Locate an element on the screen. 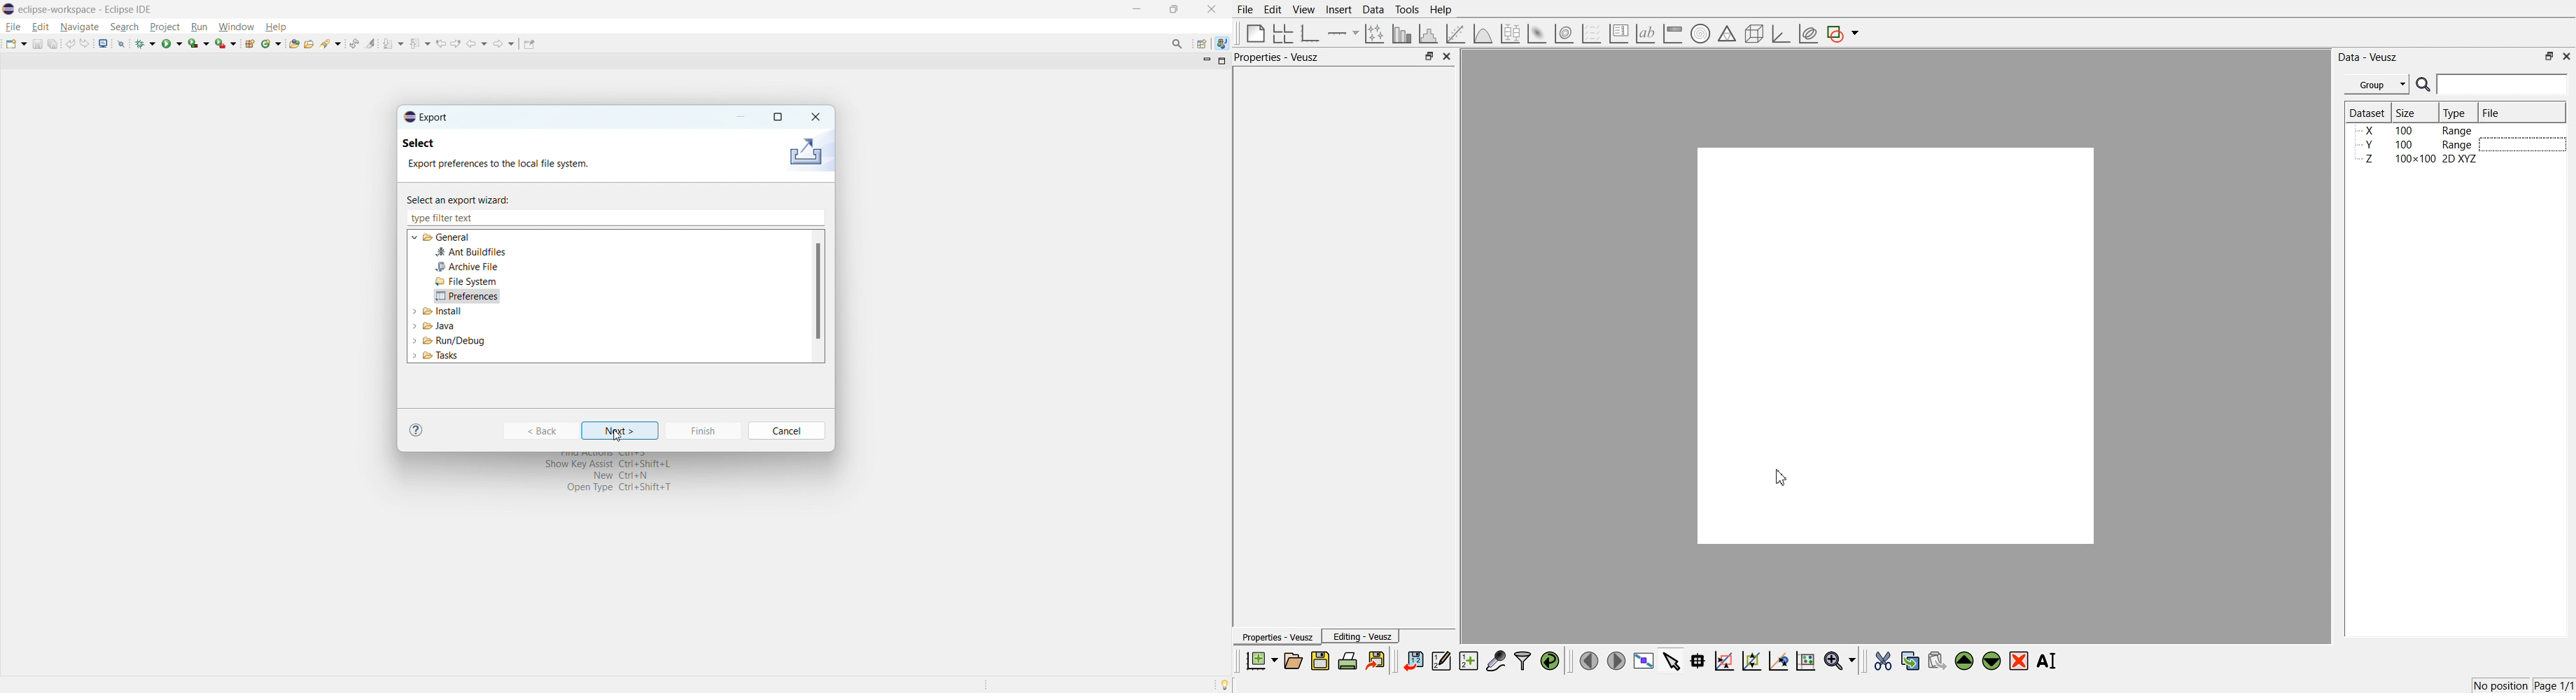 The height and width of the screenshot is (700, 2576). toggle ant mark occurances is located at coordinates (371, 43).